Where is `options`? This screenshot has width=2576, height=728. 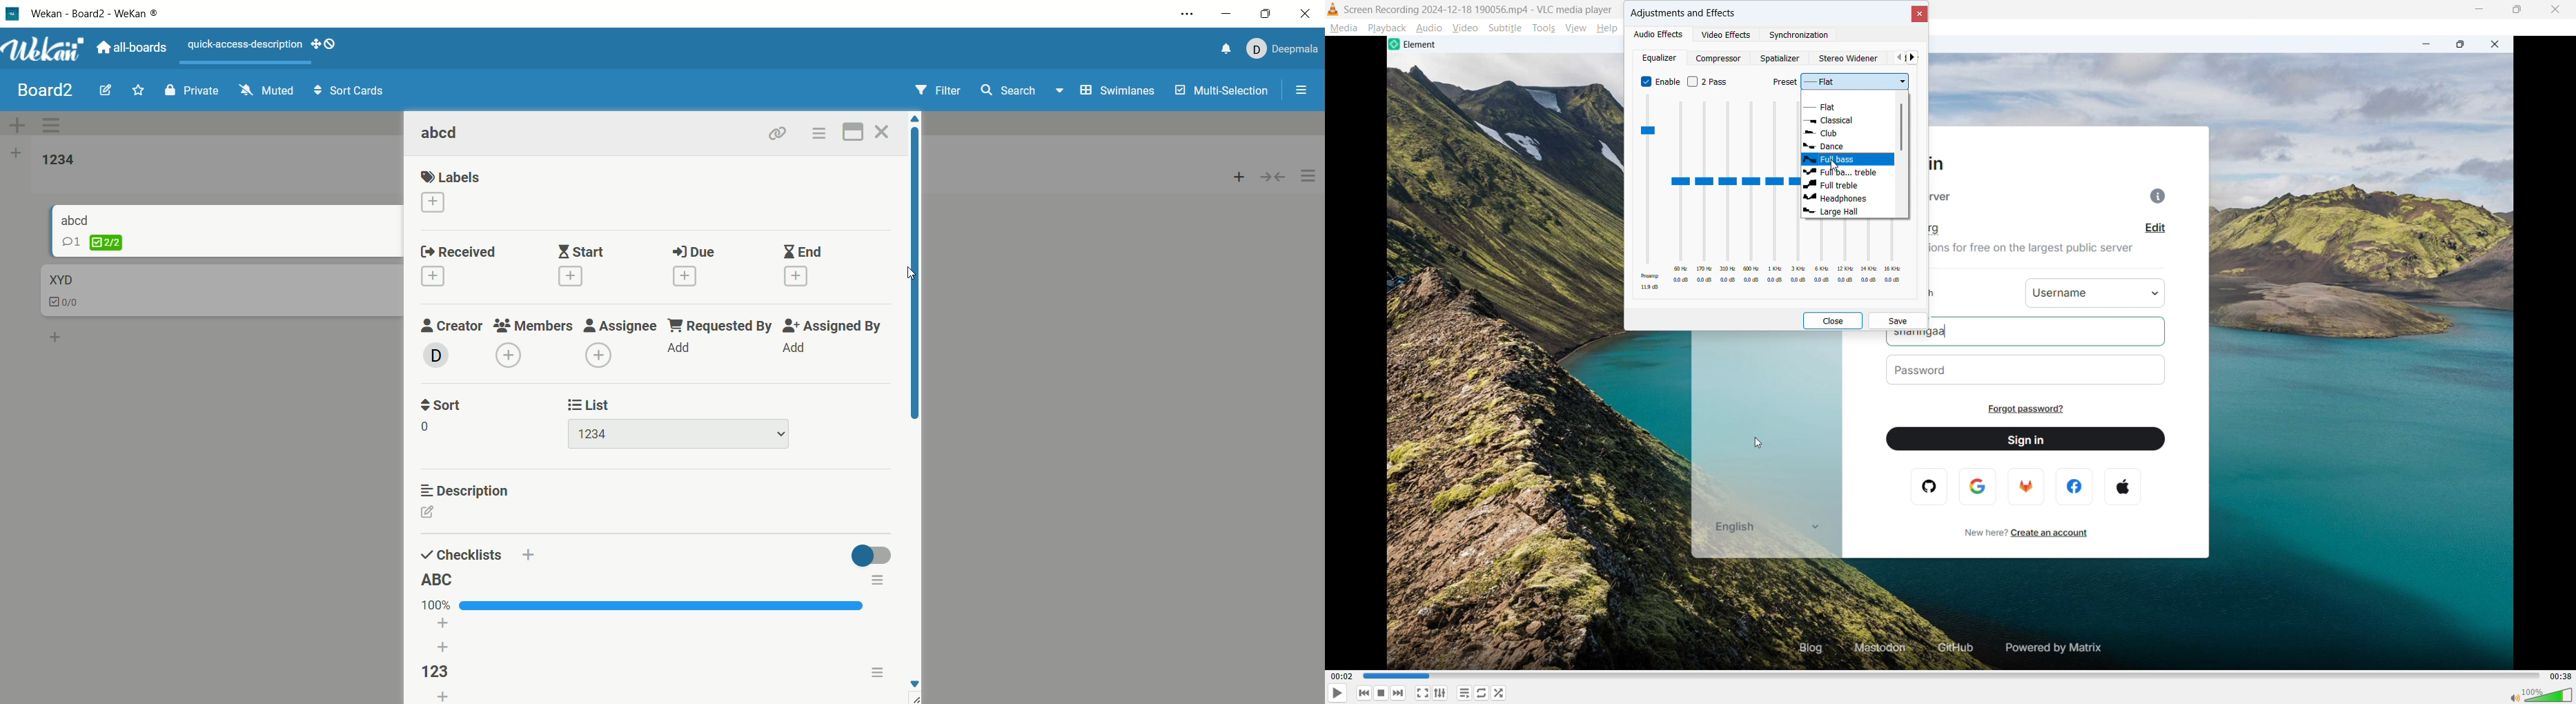
options is located at coordinates (1309, 177).